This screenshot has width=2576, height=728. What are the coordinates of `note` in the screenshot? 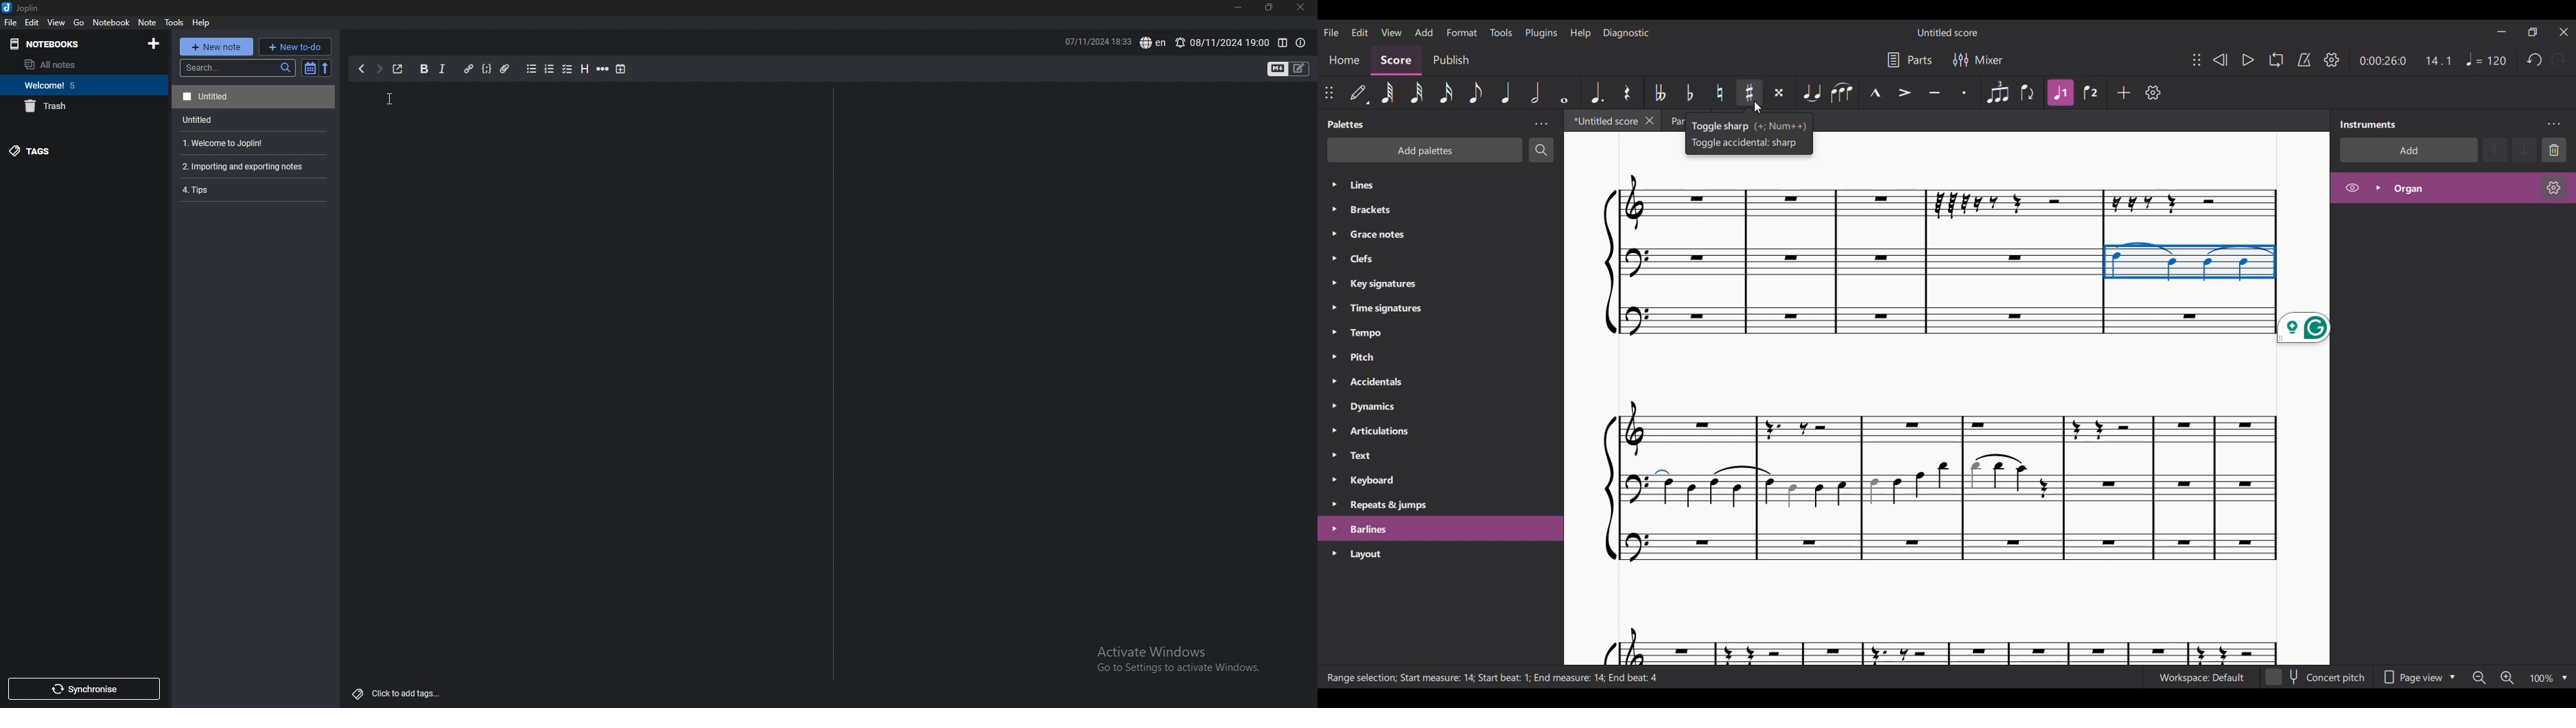 It's located at (148, 23).